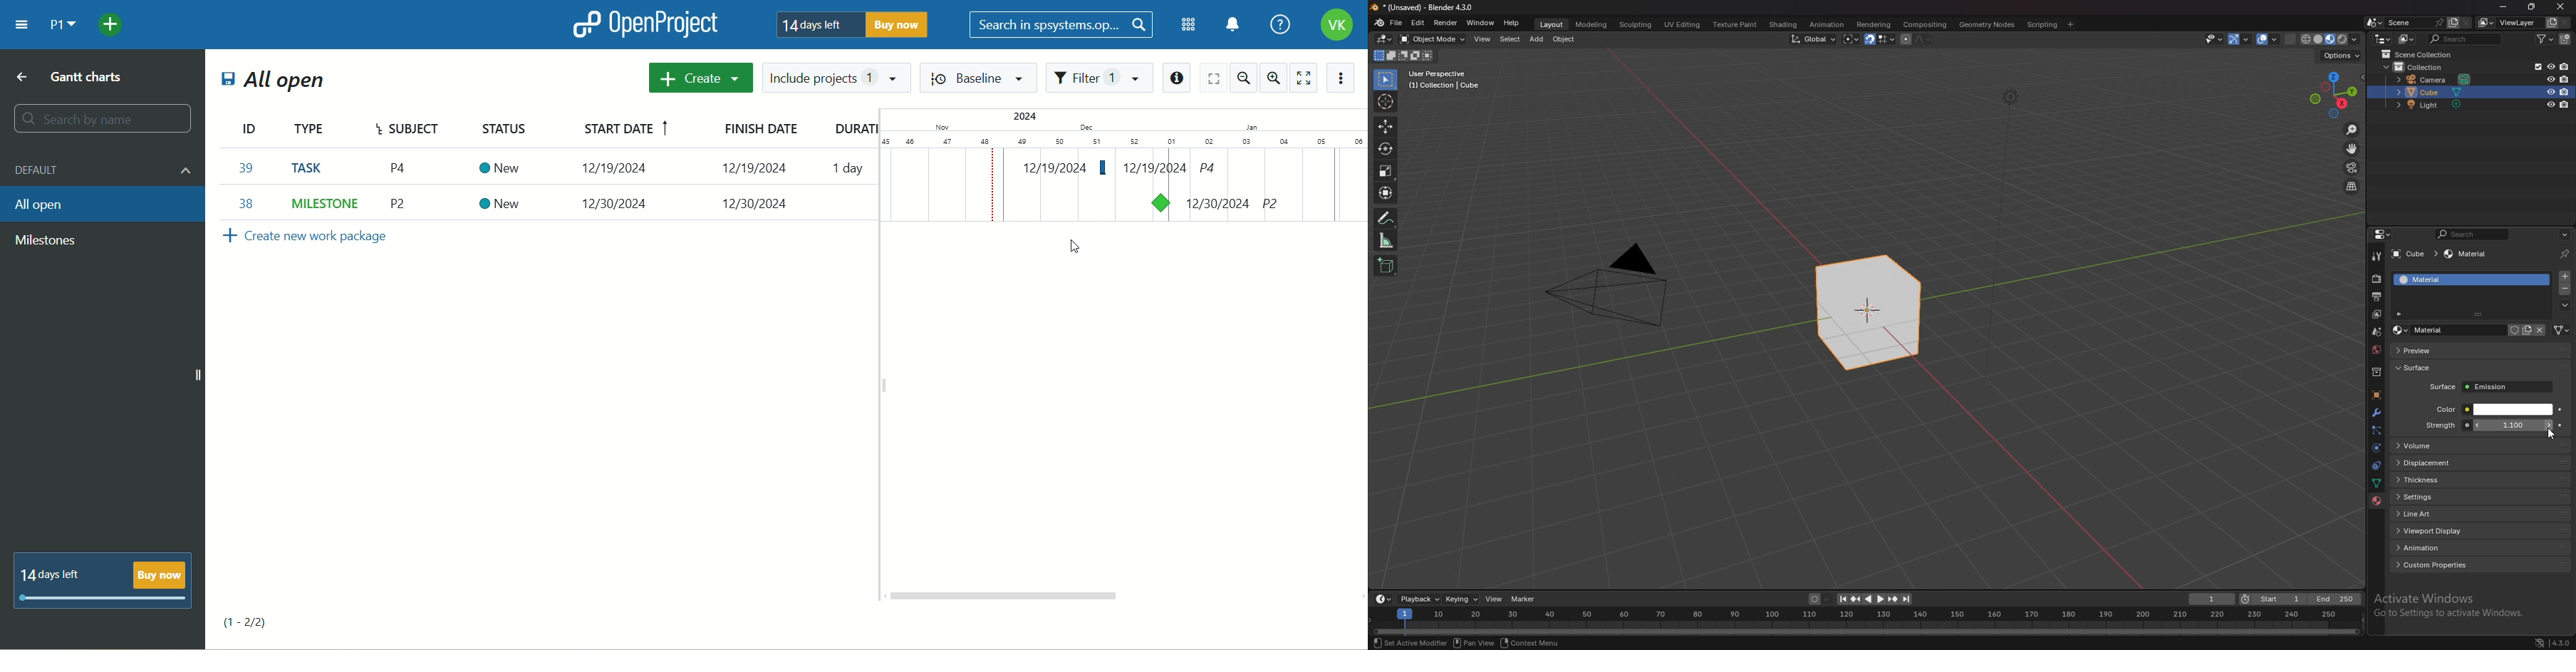 Image resolution: width=2576 pixels, height=672 pixels. I want to click on view layer, so click(2511, 23).